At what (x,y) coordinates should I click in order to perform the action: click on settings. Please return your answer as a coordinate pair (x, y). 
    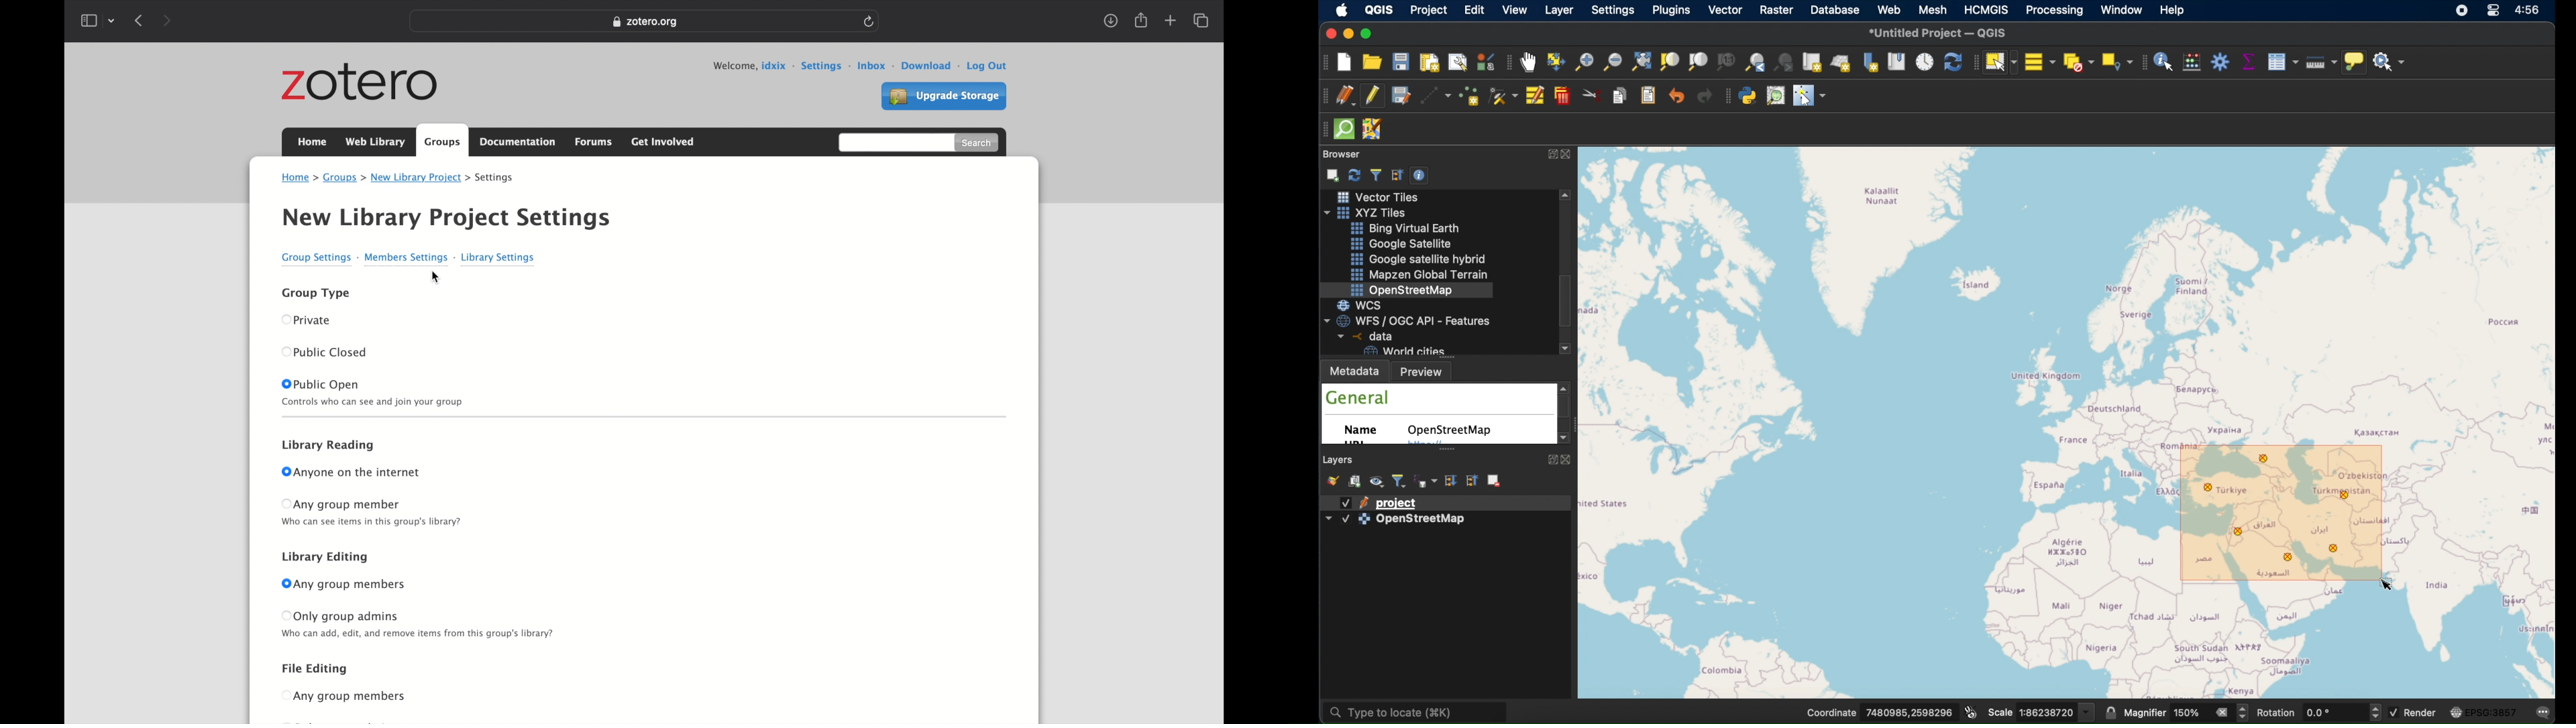
    Looking at the image, I should click on (496, 178).